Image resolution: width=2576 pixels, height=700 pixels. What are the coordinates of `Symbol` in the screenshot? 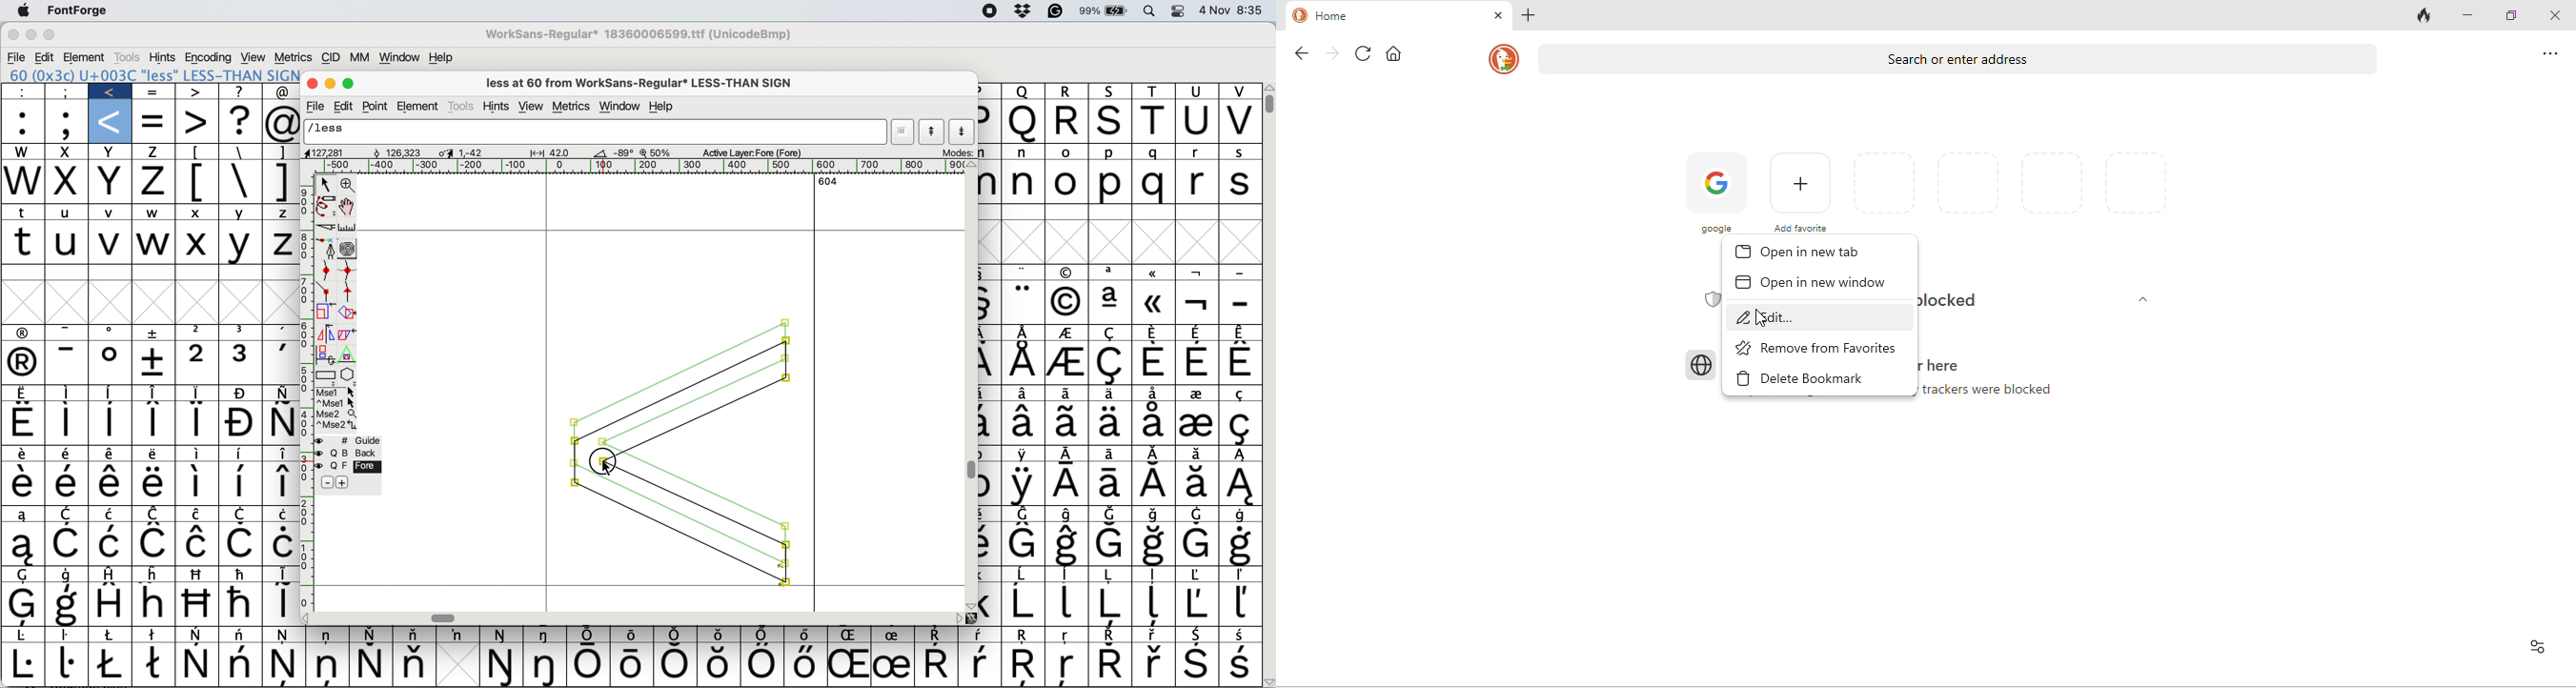 It's located at (1110, 455).